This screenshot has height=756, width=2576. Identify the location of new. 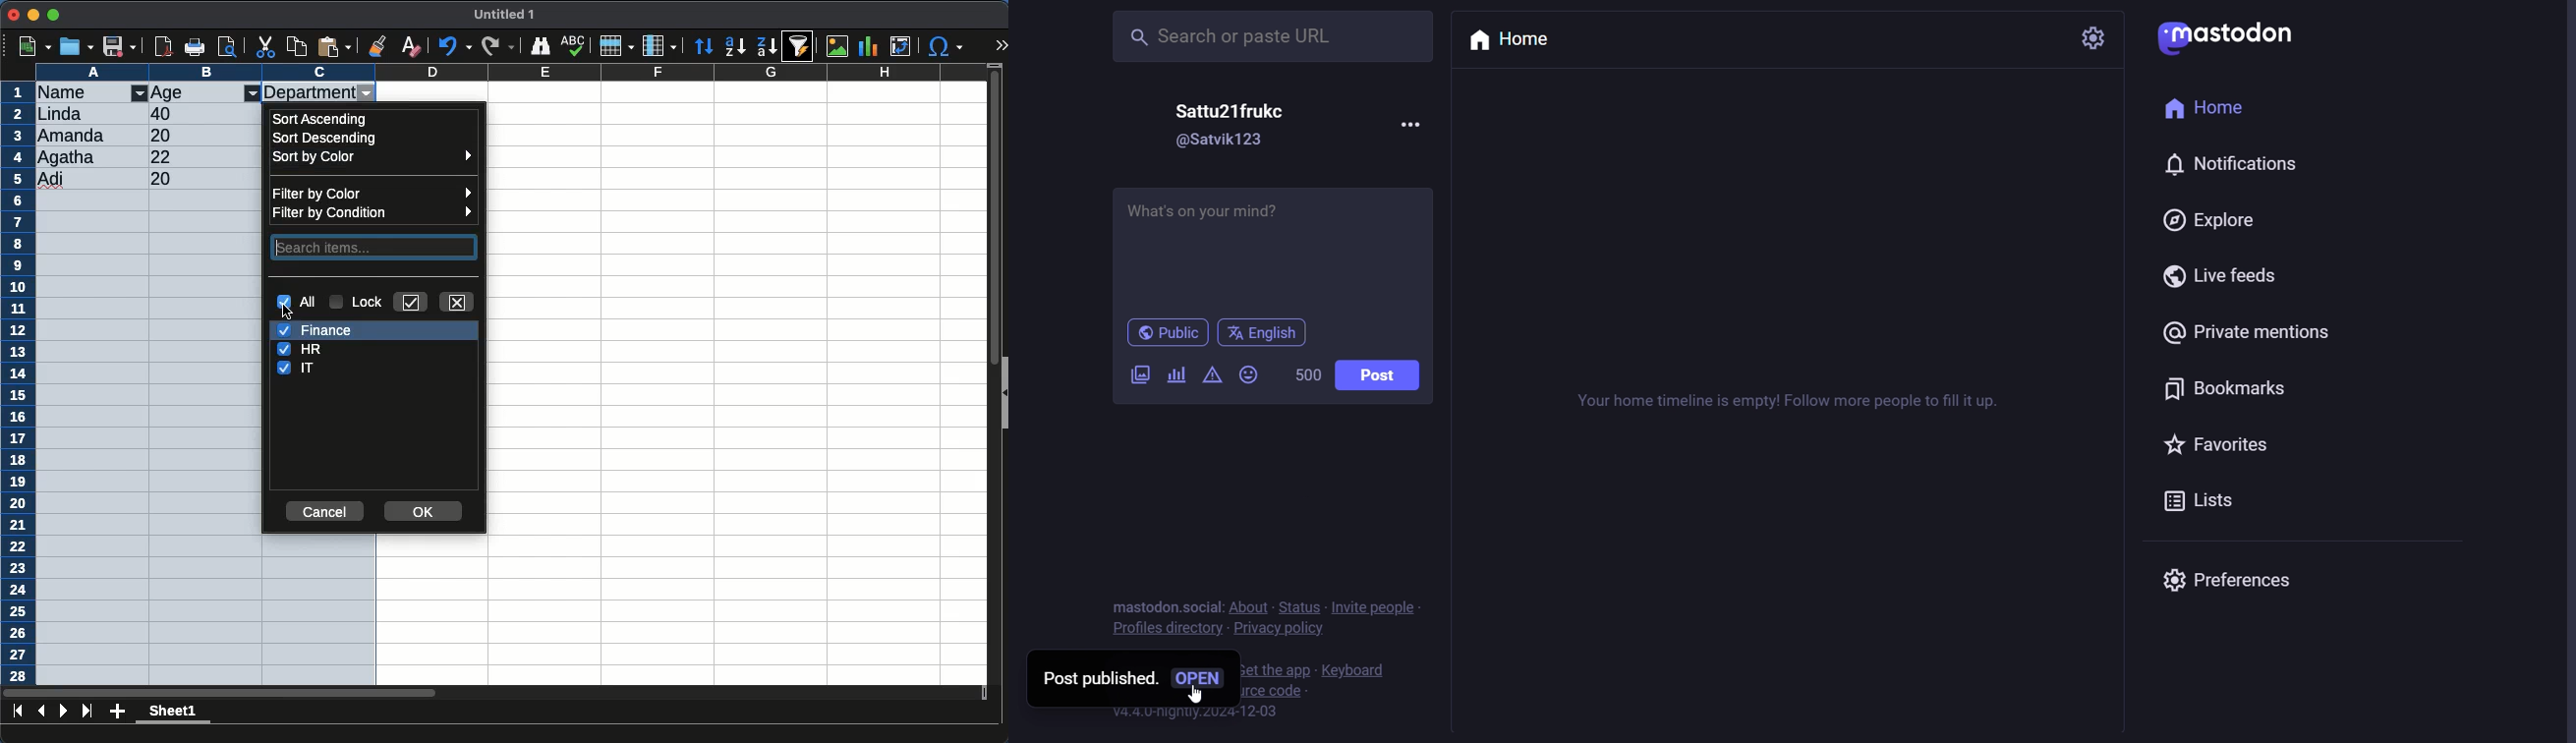
(33, 46).